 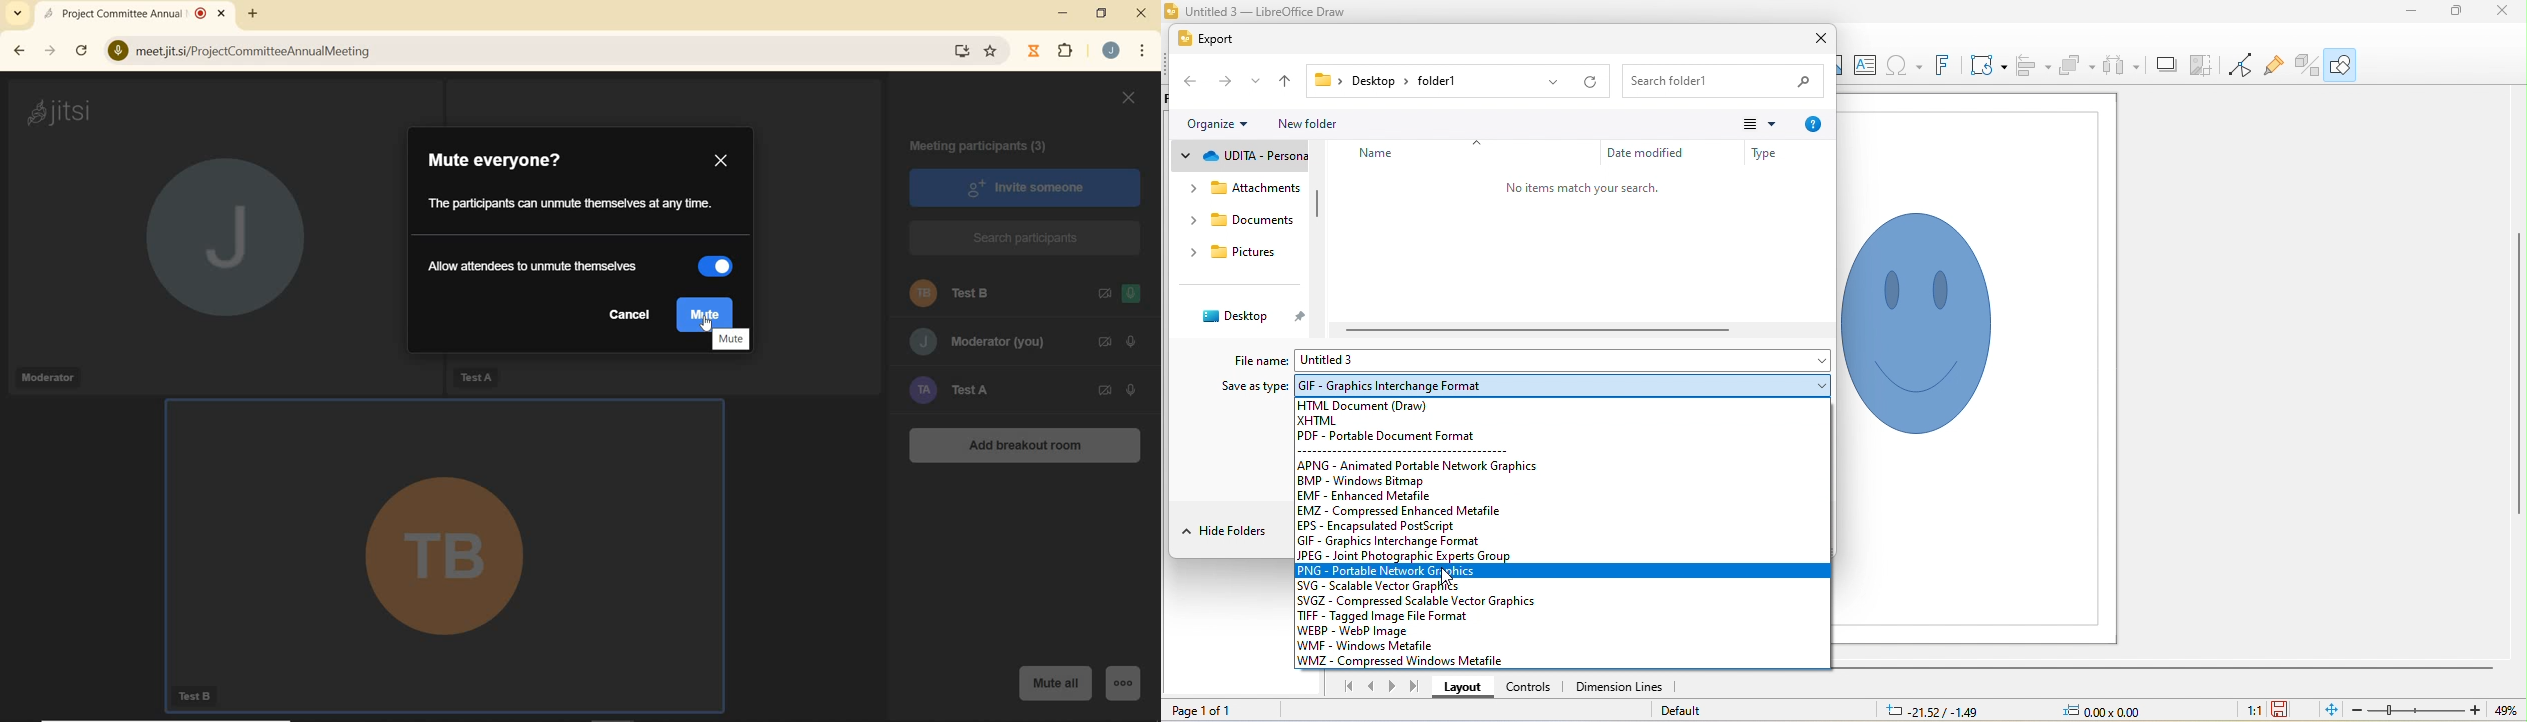 I want to click on toggle point edit mode, so click(x=2241, y=67).